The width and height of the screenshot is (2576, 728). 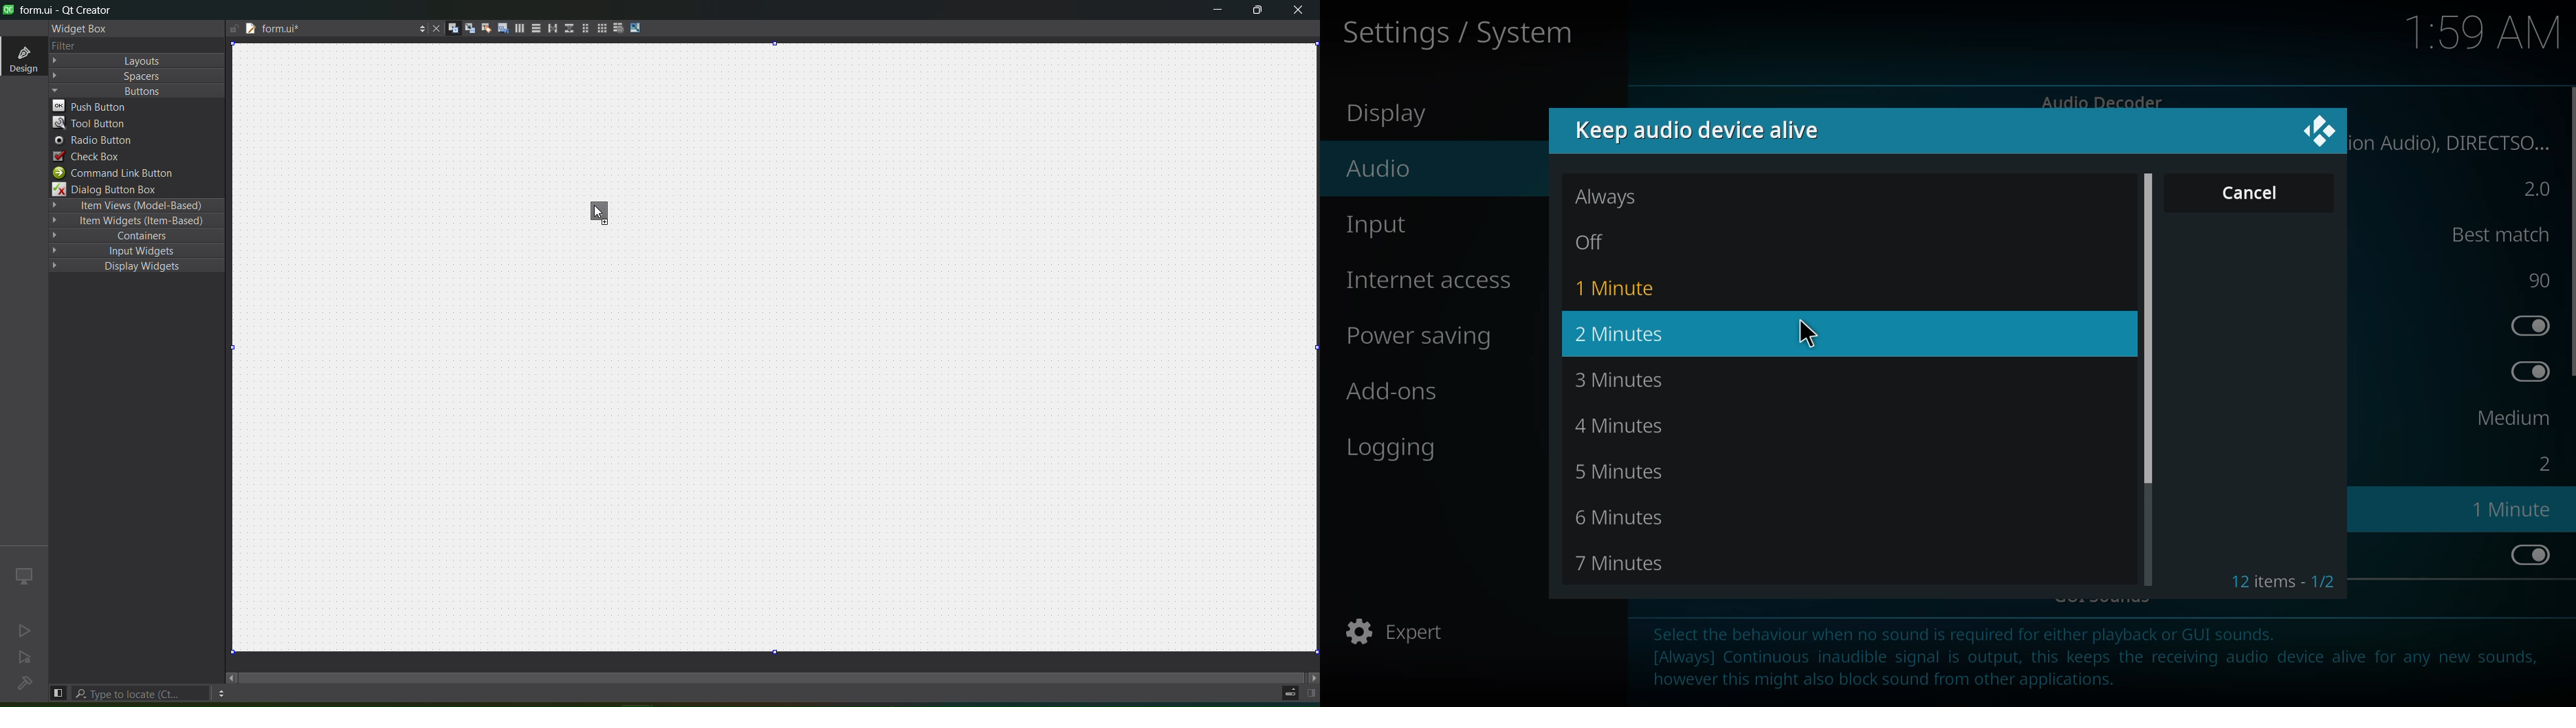 I want to click on no project loaded, so click(x=26, y=683).